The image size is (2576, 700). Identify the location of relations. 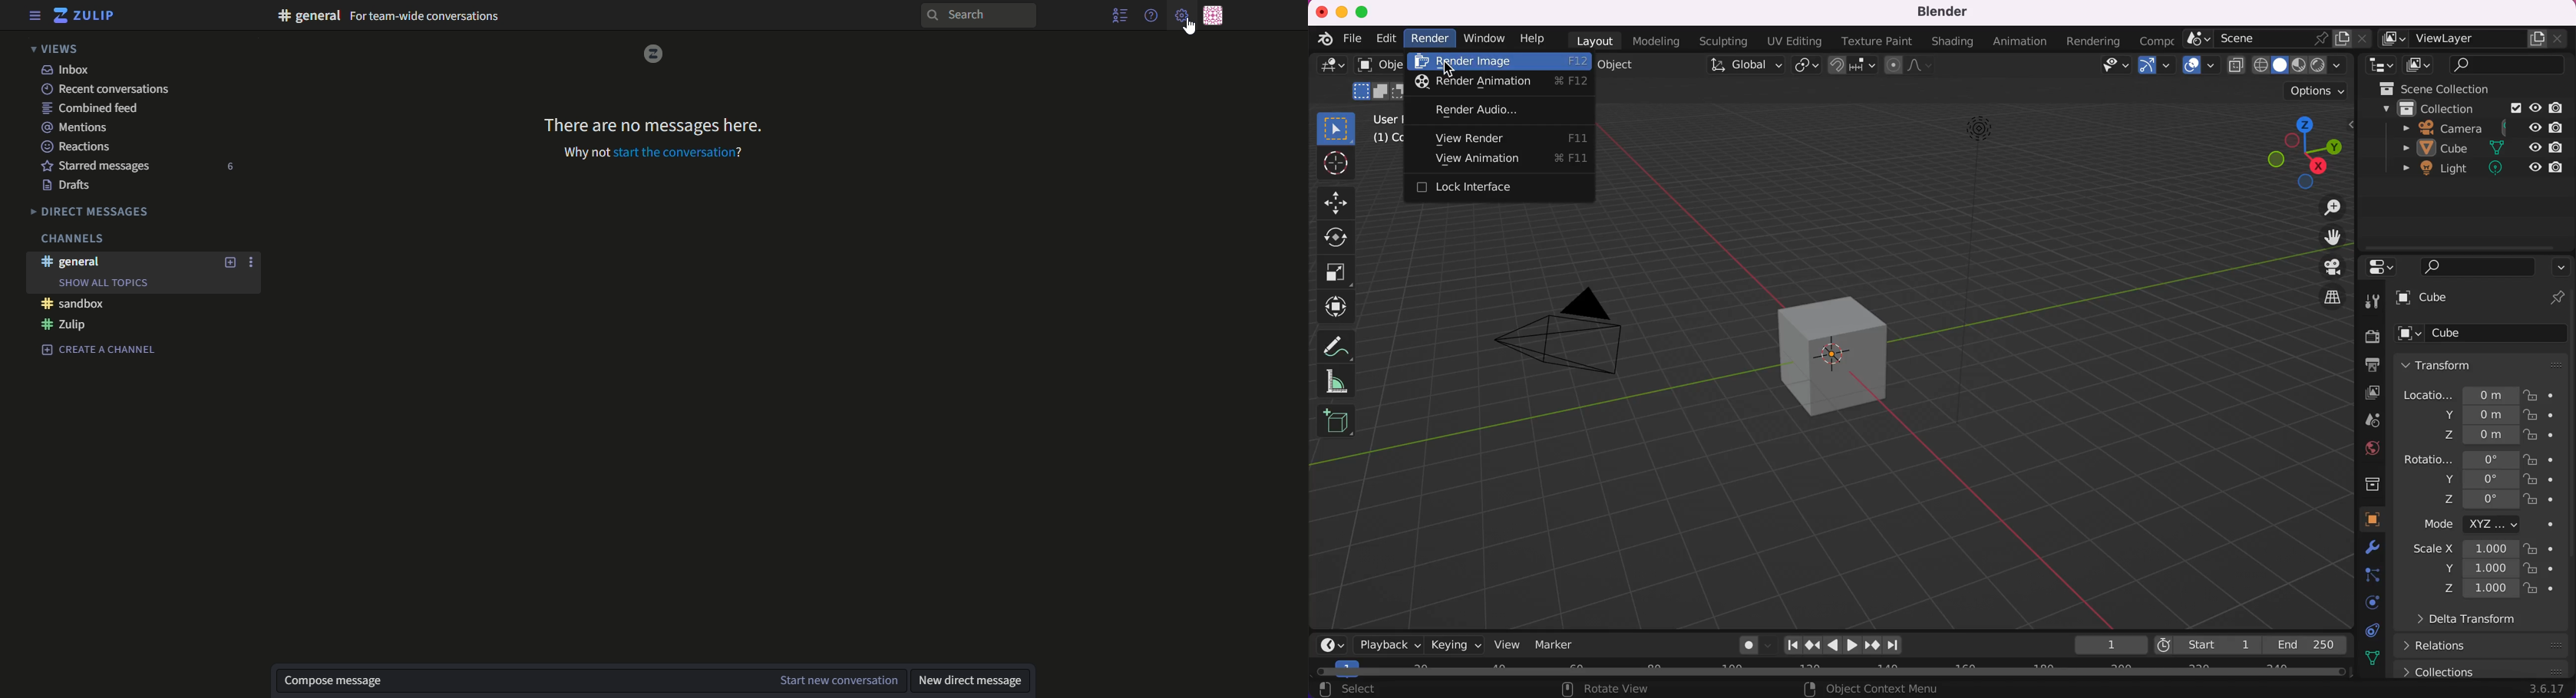
(2482, 647).